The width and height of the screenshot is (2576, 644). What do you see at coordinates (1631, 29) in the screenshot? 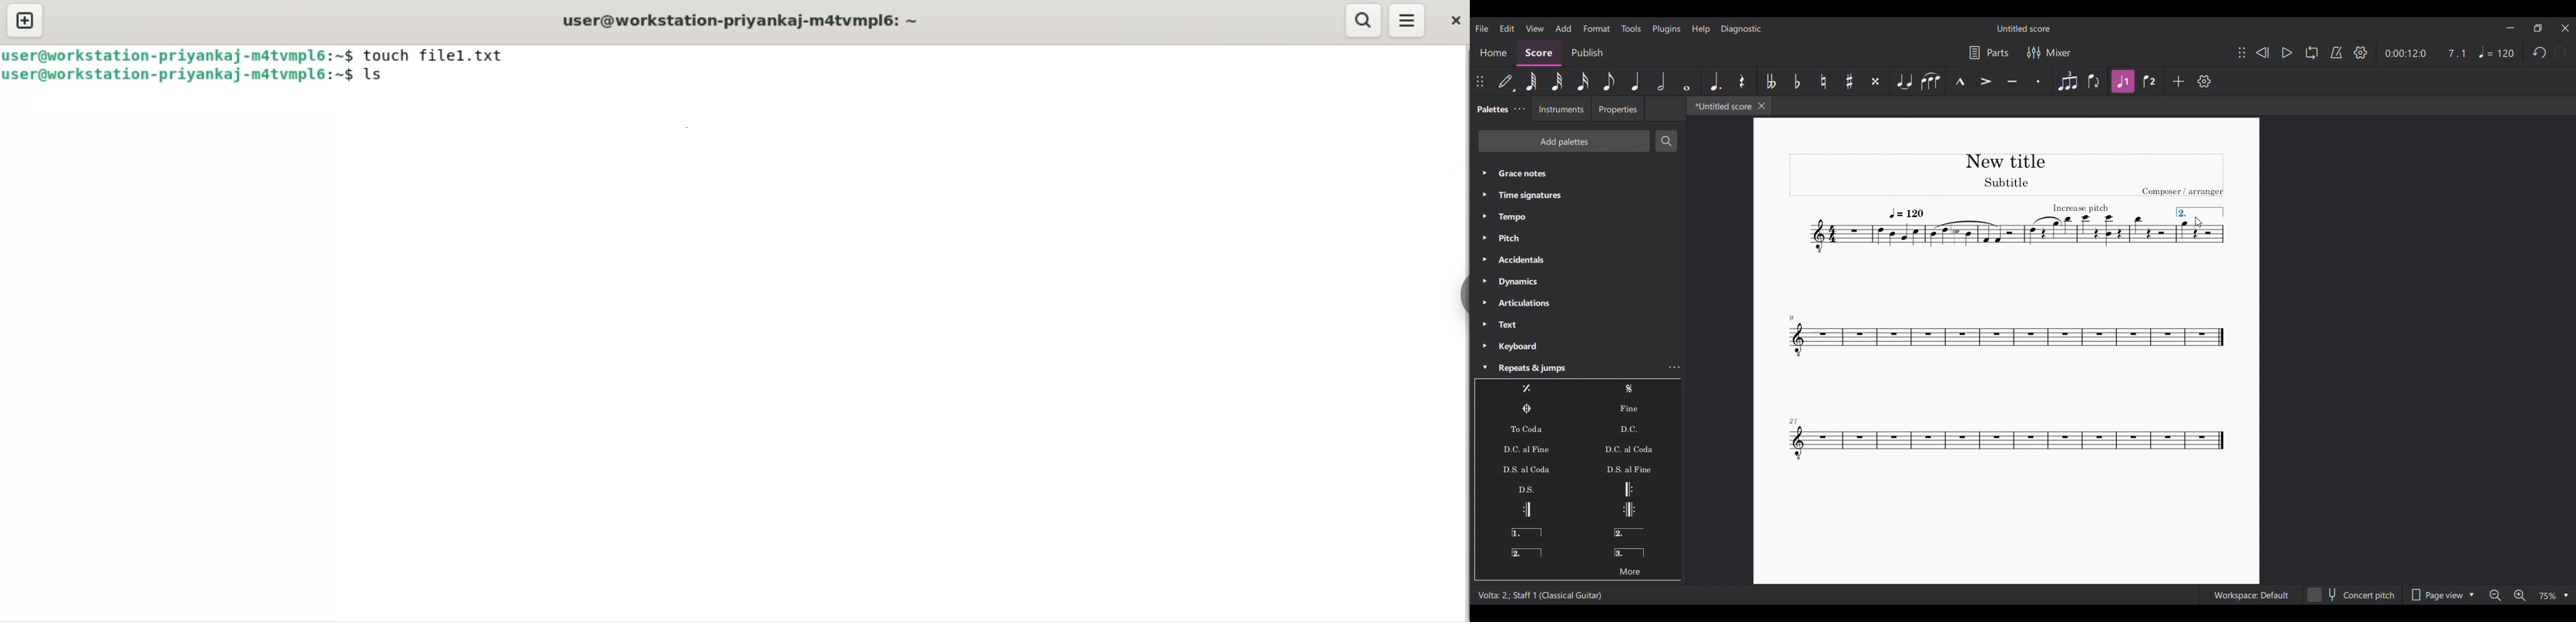
I see `Tools menu` at bounding box center [1631, 29].